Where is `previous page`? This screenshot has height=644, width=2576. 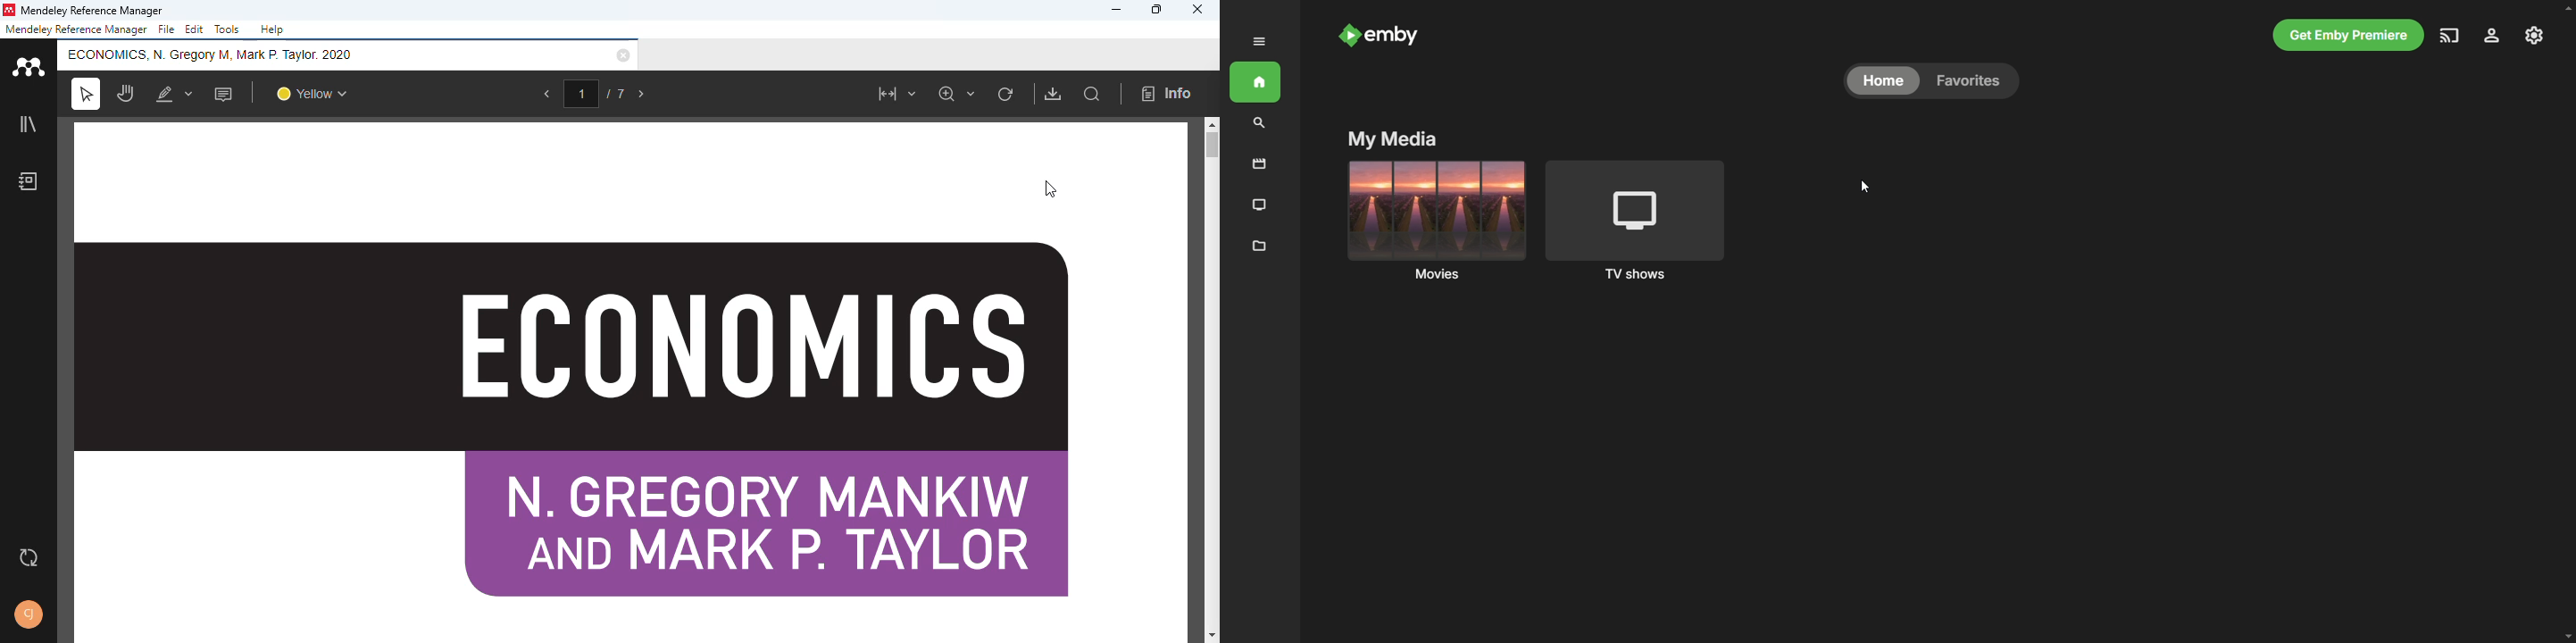
previous page is located at coordinates (547, 94).